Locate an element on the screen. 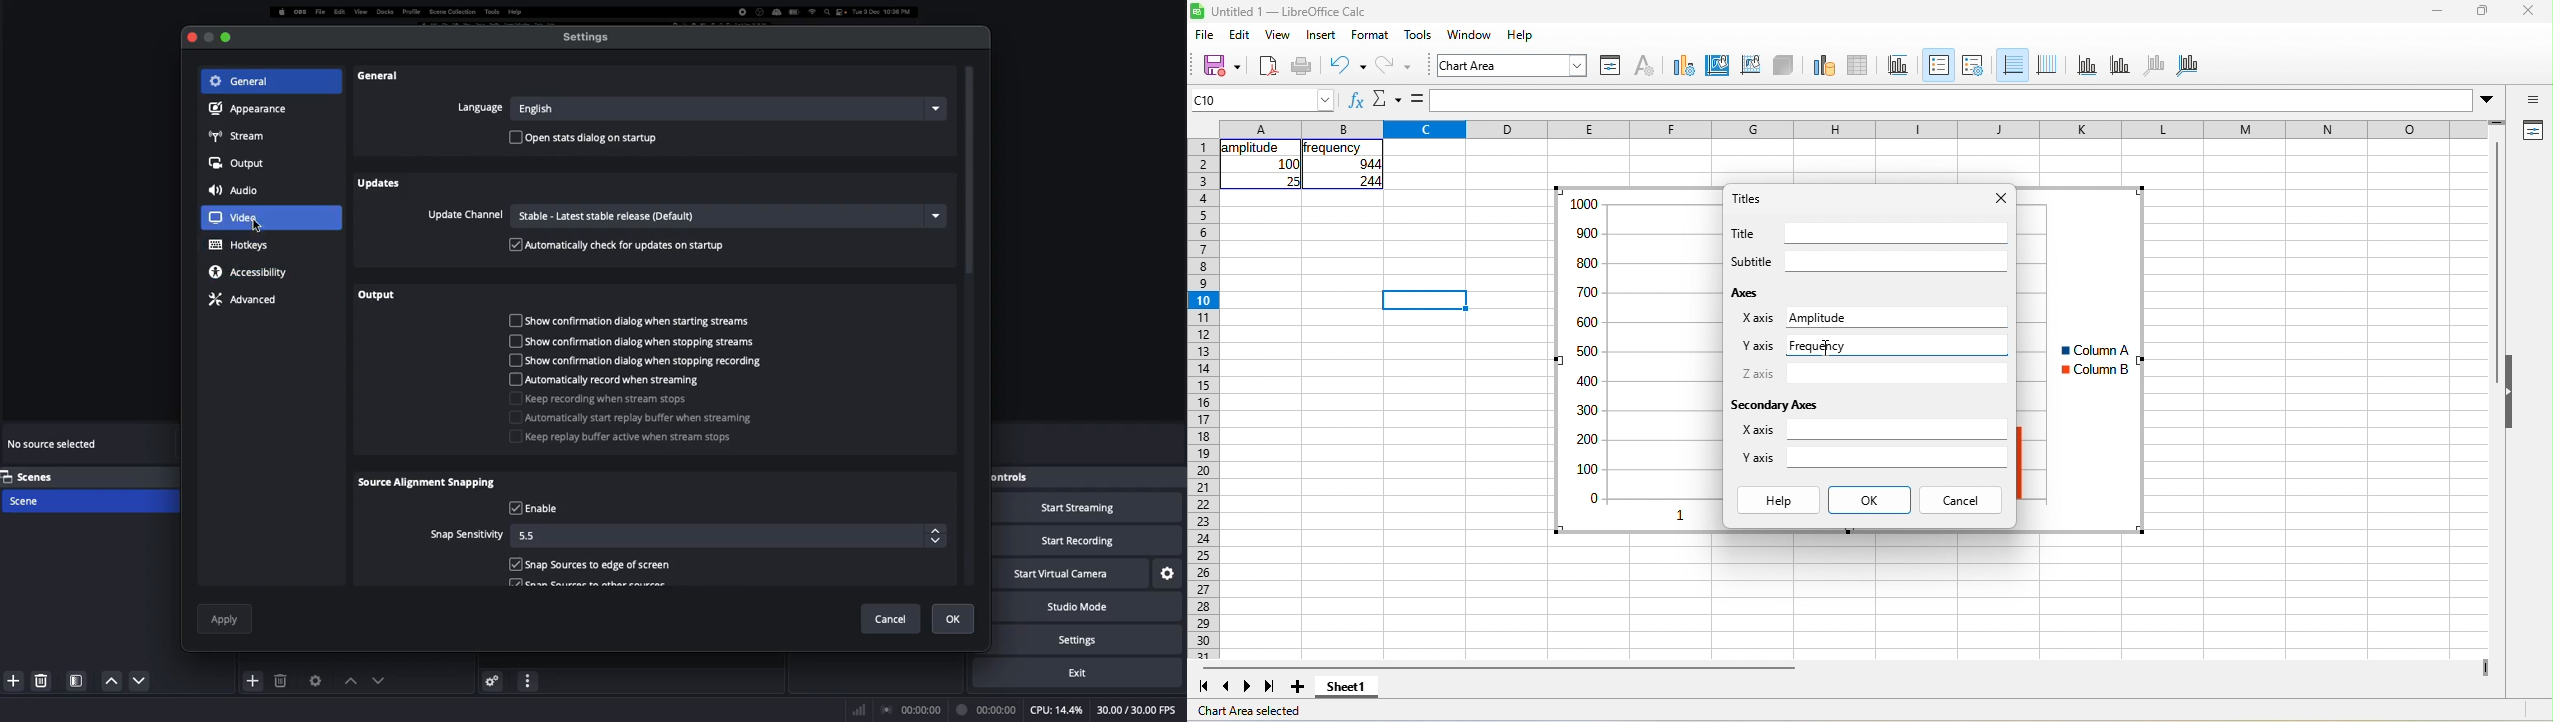 This screenshot has height=728, width=2576. Untitled 1 — LibreOffice Calc is located at coordinates (1290, 12).